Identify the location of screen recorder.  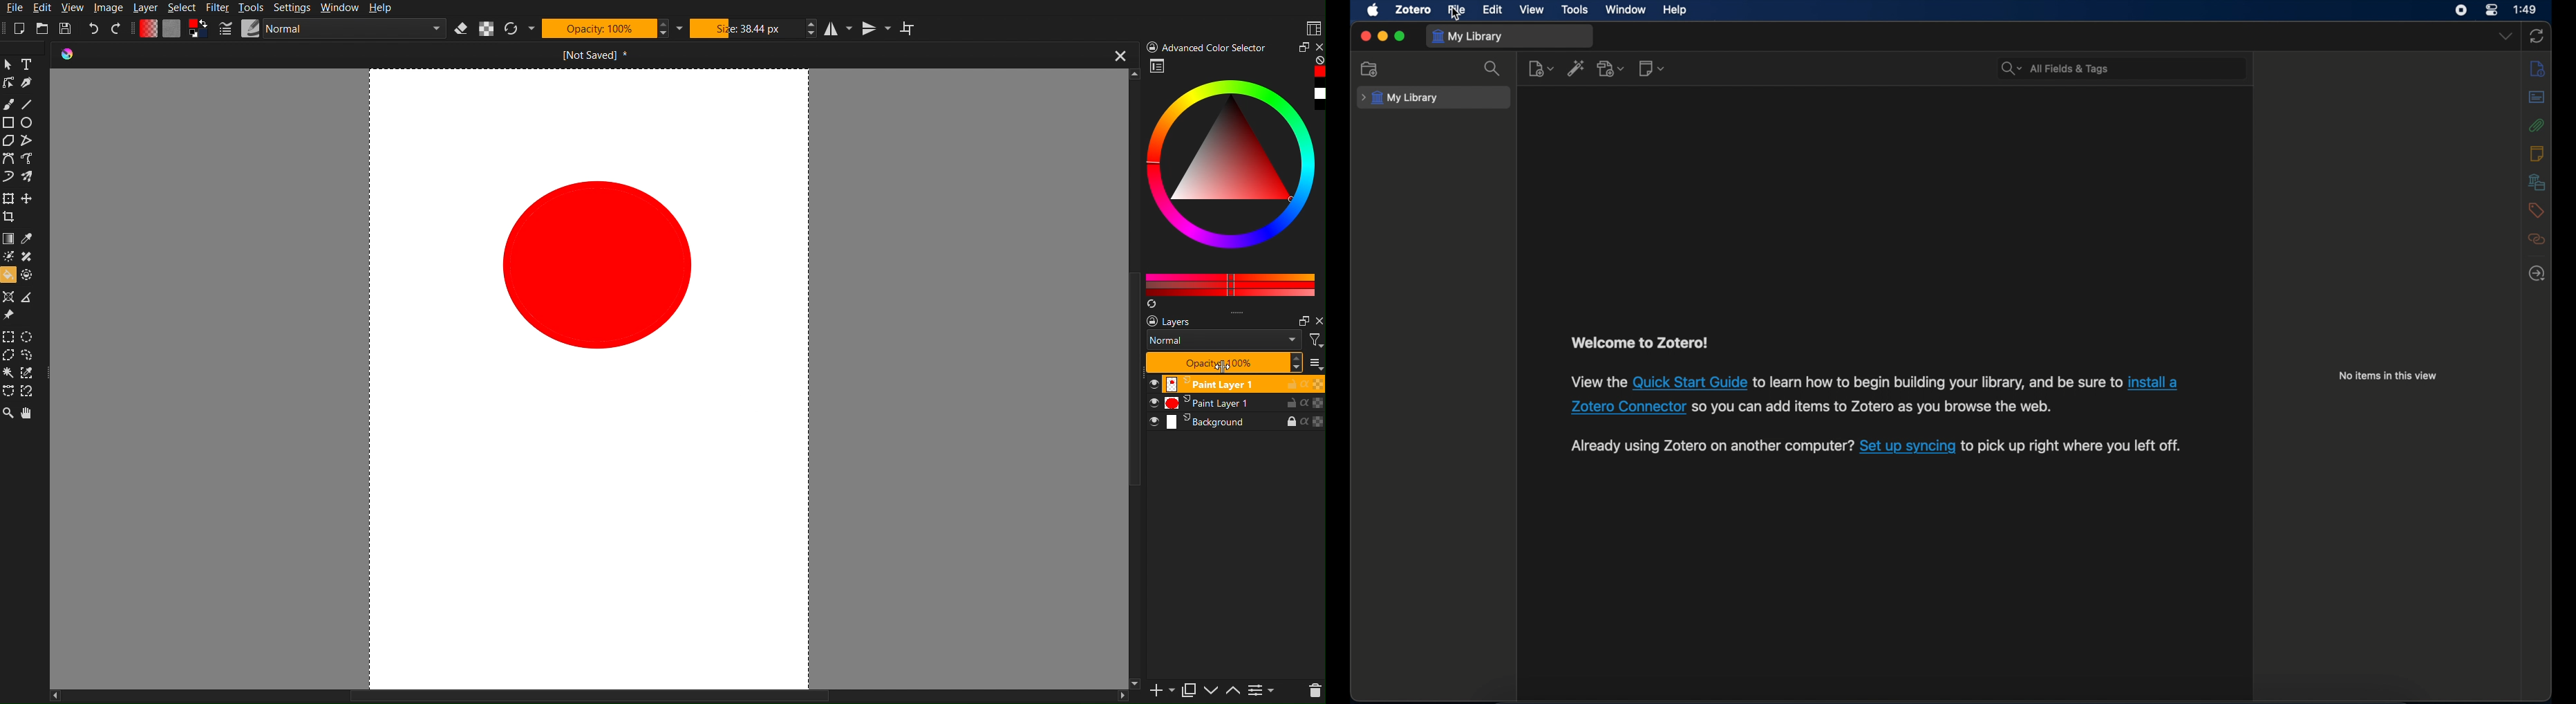
(2461, 10).